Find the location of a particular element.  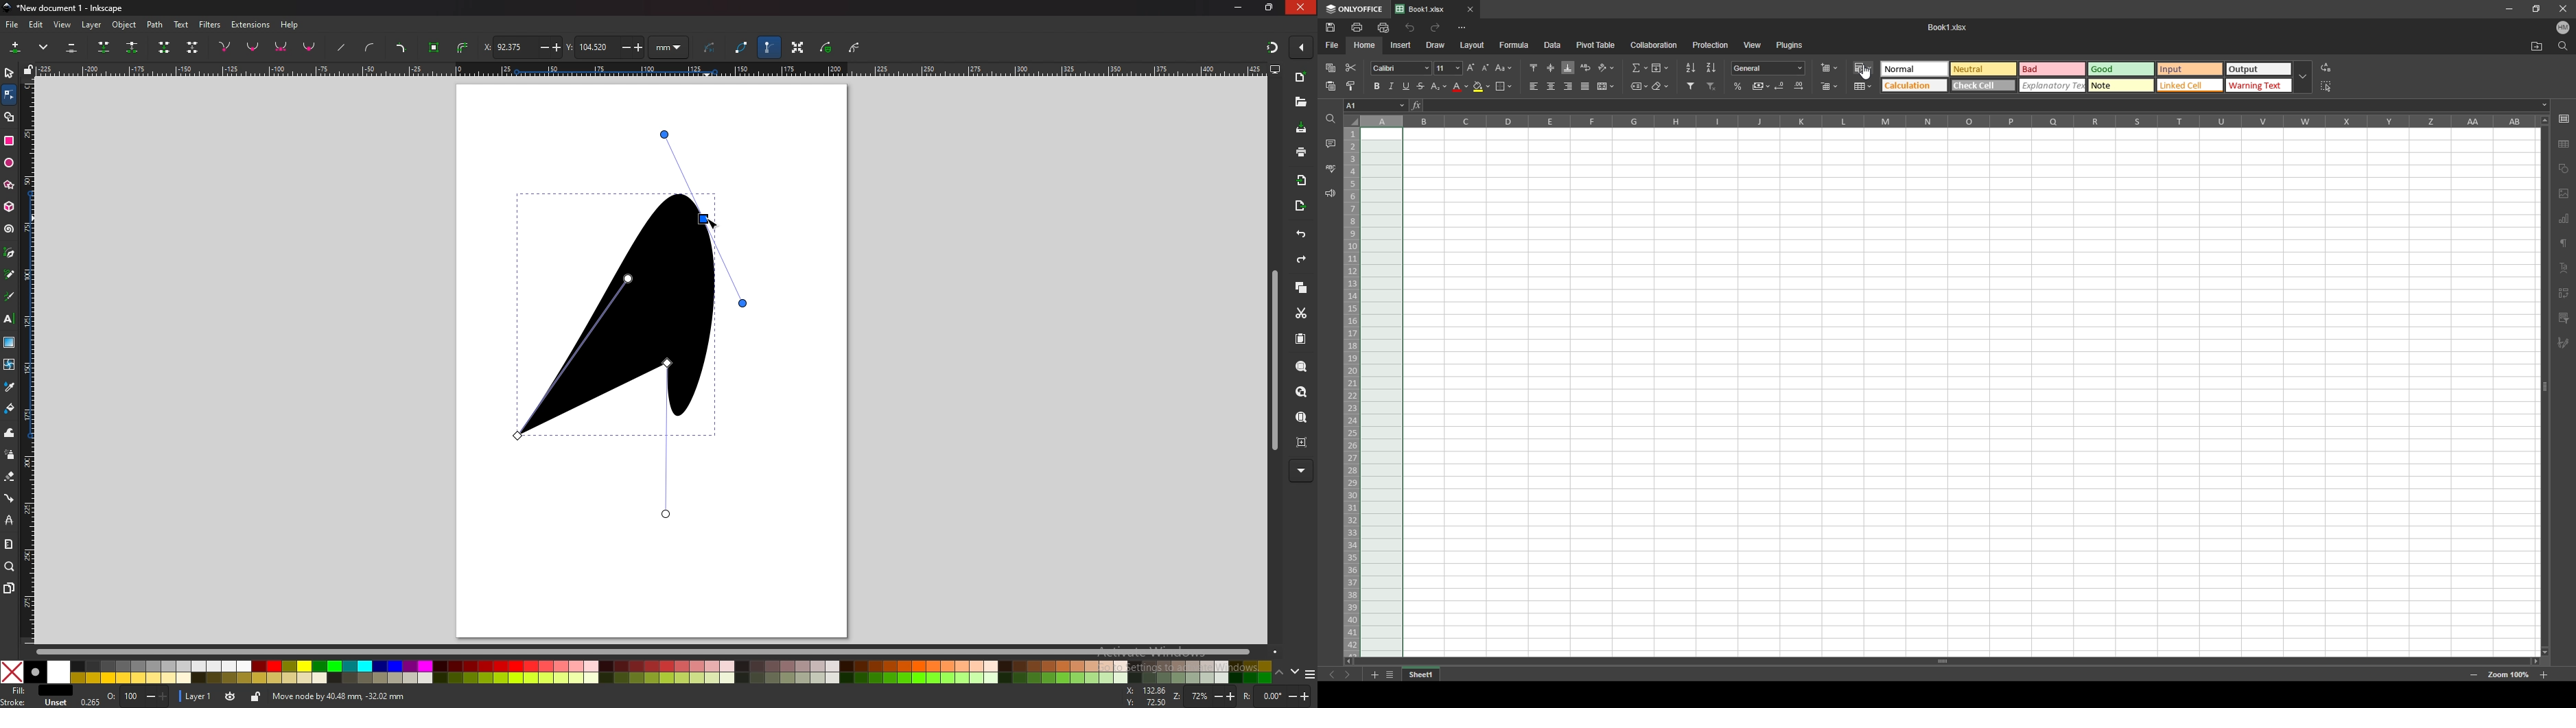

more is located at coordinates (1301, 470).